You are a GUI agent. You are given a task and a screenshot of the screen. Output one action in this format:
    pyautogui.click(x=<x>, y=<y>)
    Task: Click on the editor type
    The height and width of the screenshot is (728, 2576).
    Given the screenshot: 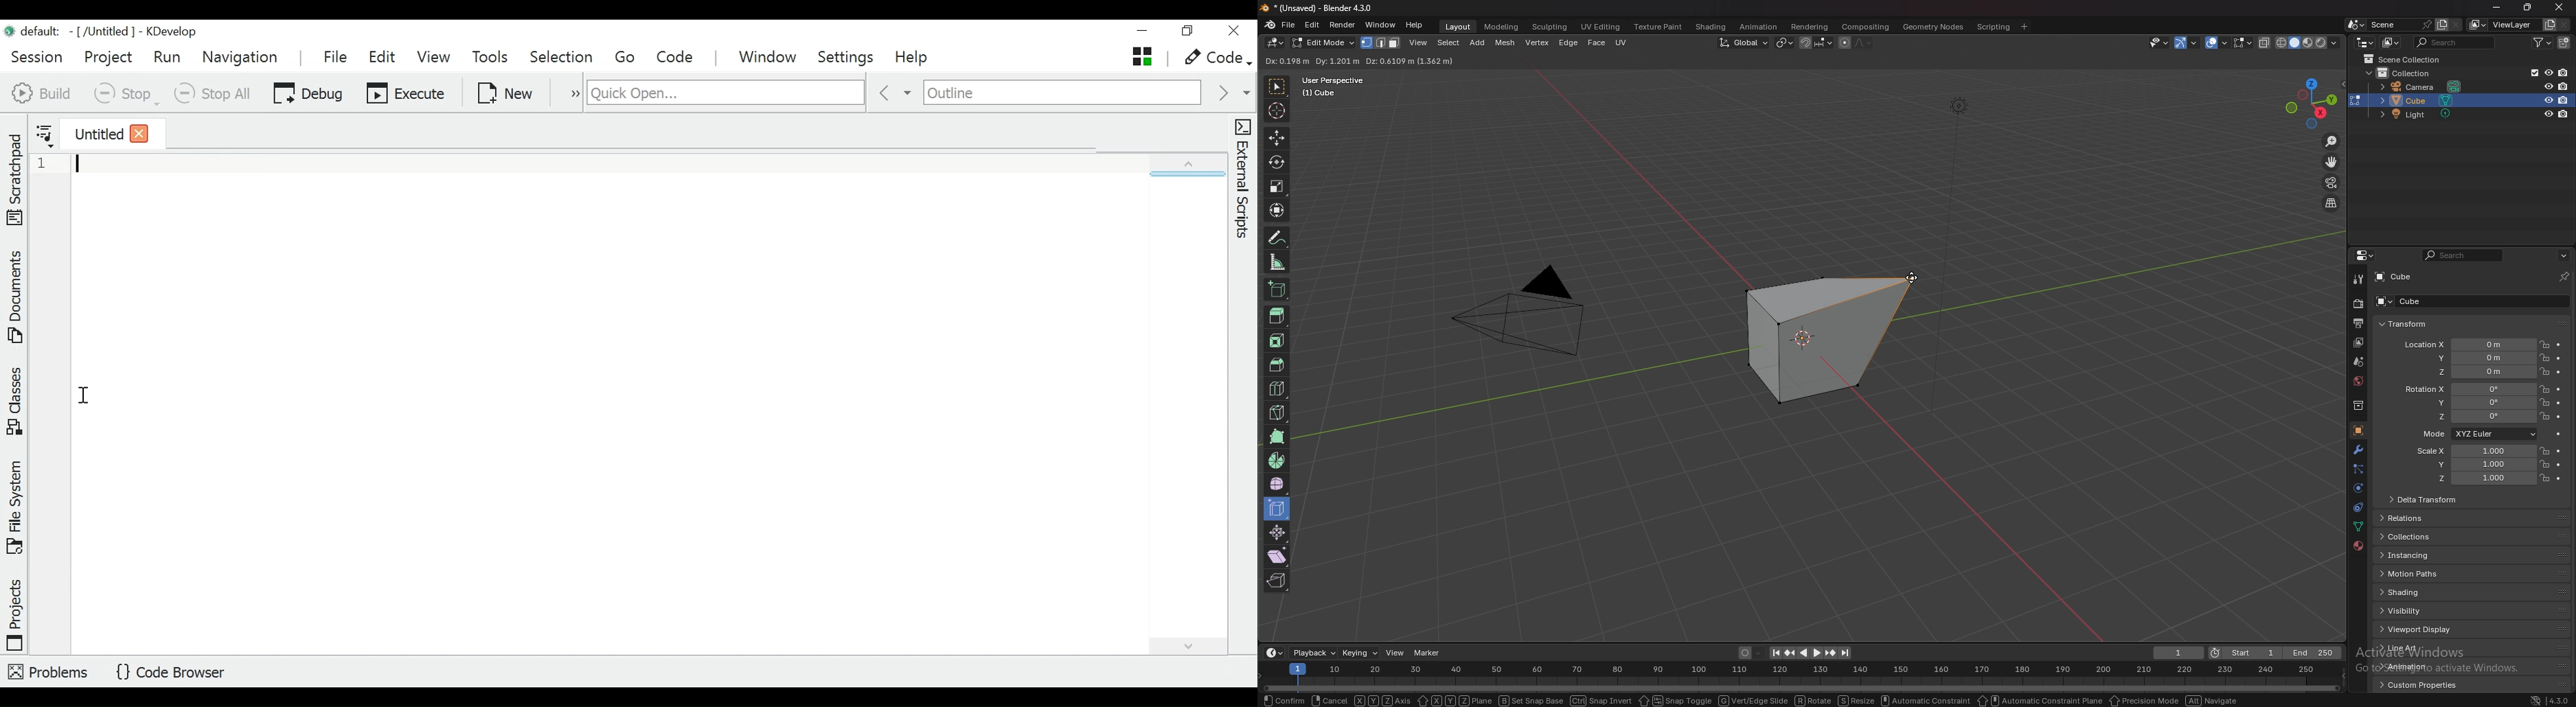 What is the action you would take?
    pyautogui.click(x=1275, y=43)
    